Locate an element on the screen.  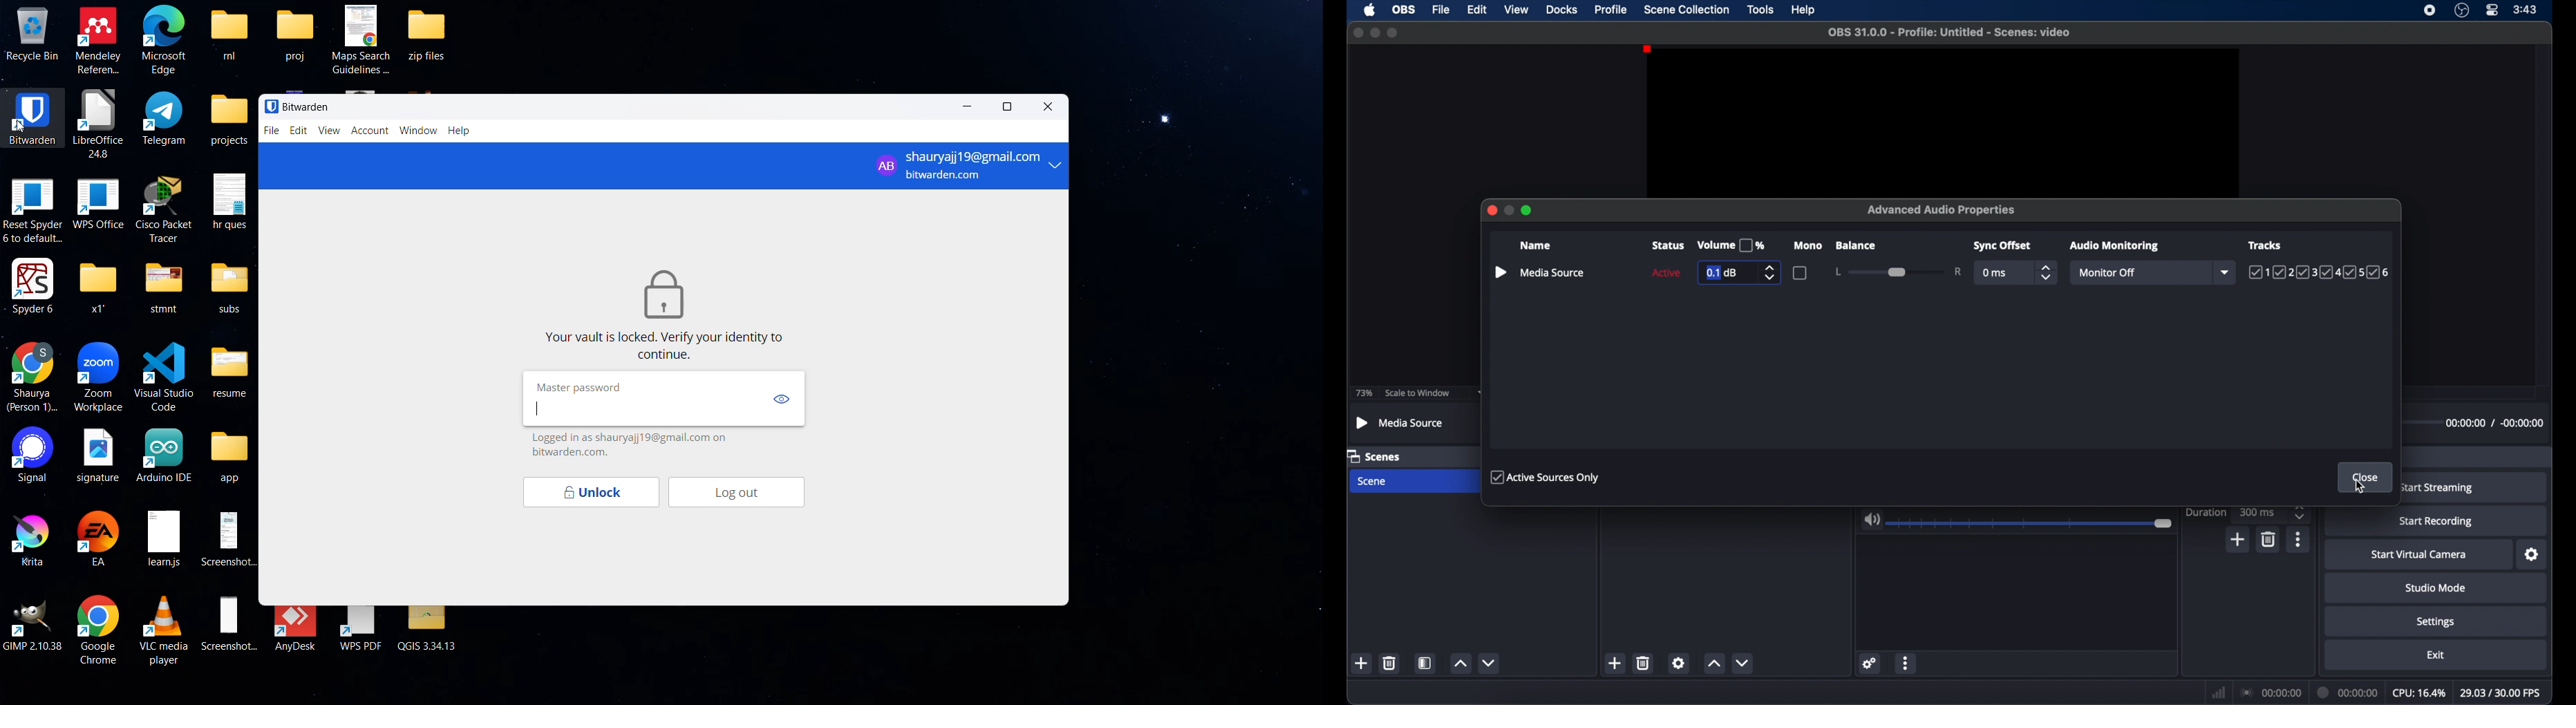
minimize is located at coordinates (1509, 207).